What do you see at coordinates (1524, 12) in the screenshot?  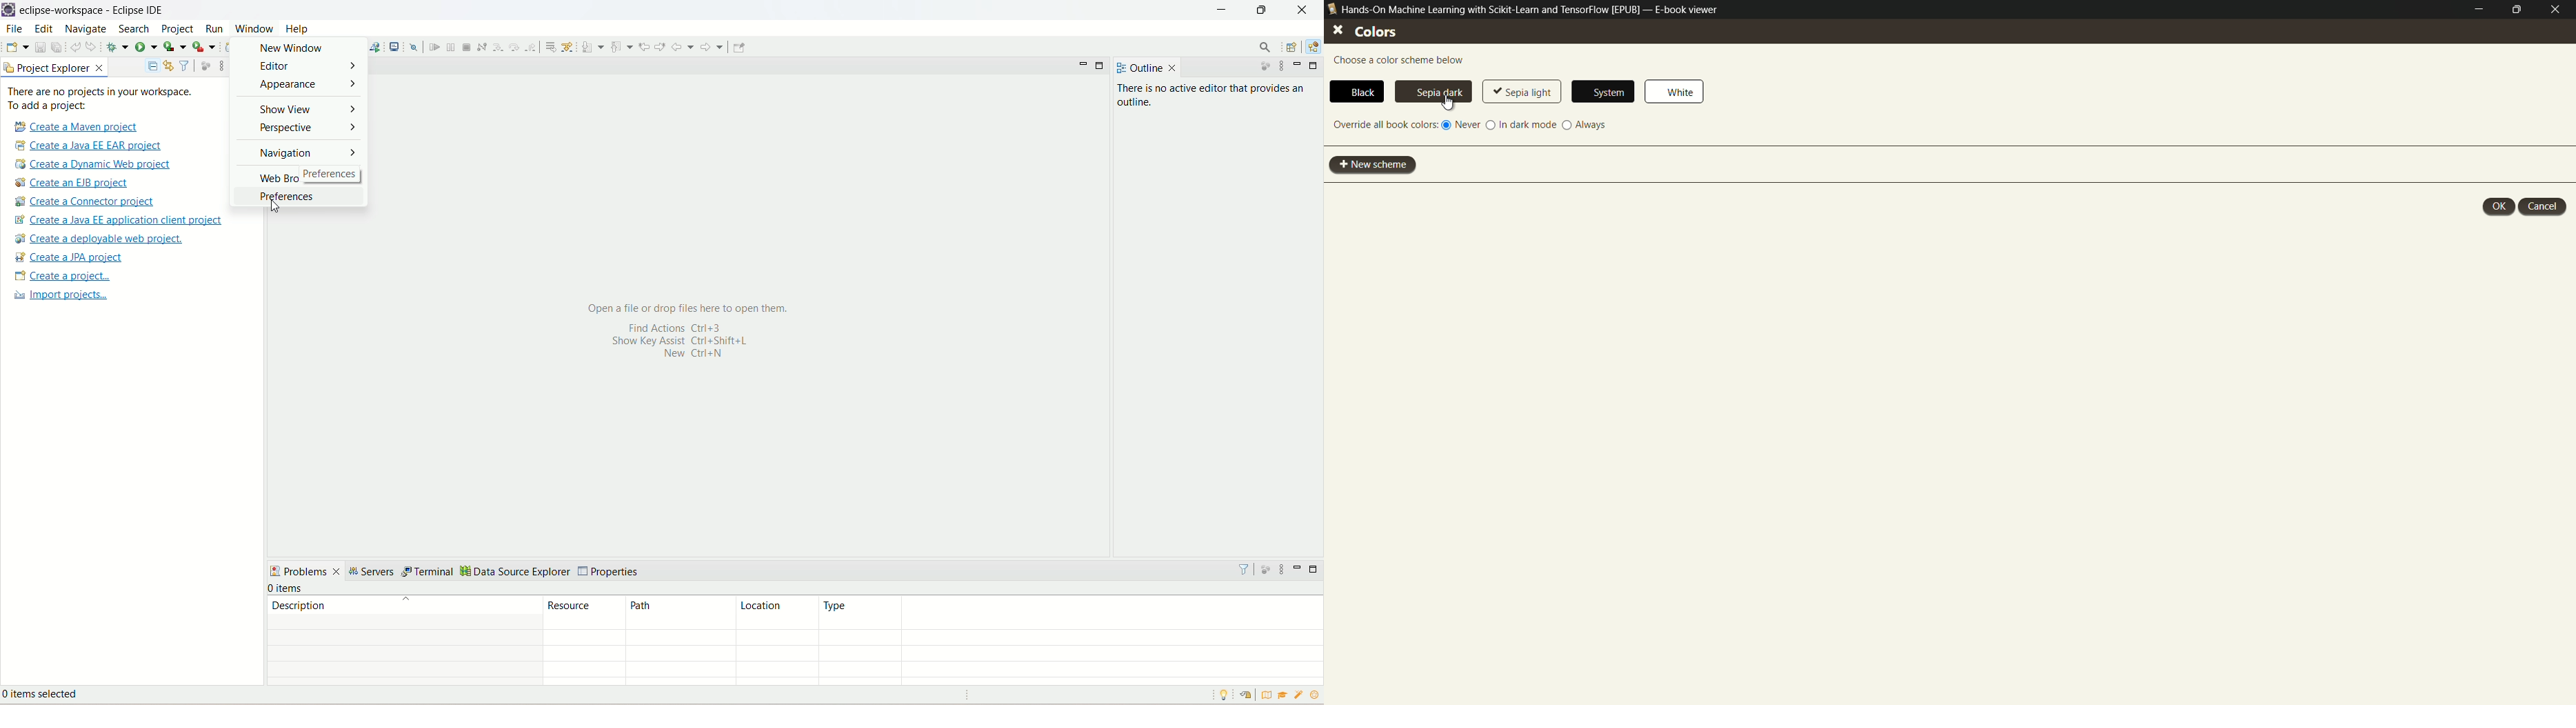 I see `Hands-On Machine Learning with Scikit-Learn and TensorFlow [EPUB] — E-book viewer` at bounding box center [1524, 12].